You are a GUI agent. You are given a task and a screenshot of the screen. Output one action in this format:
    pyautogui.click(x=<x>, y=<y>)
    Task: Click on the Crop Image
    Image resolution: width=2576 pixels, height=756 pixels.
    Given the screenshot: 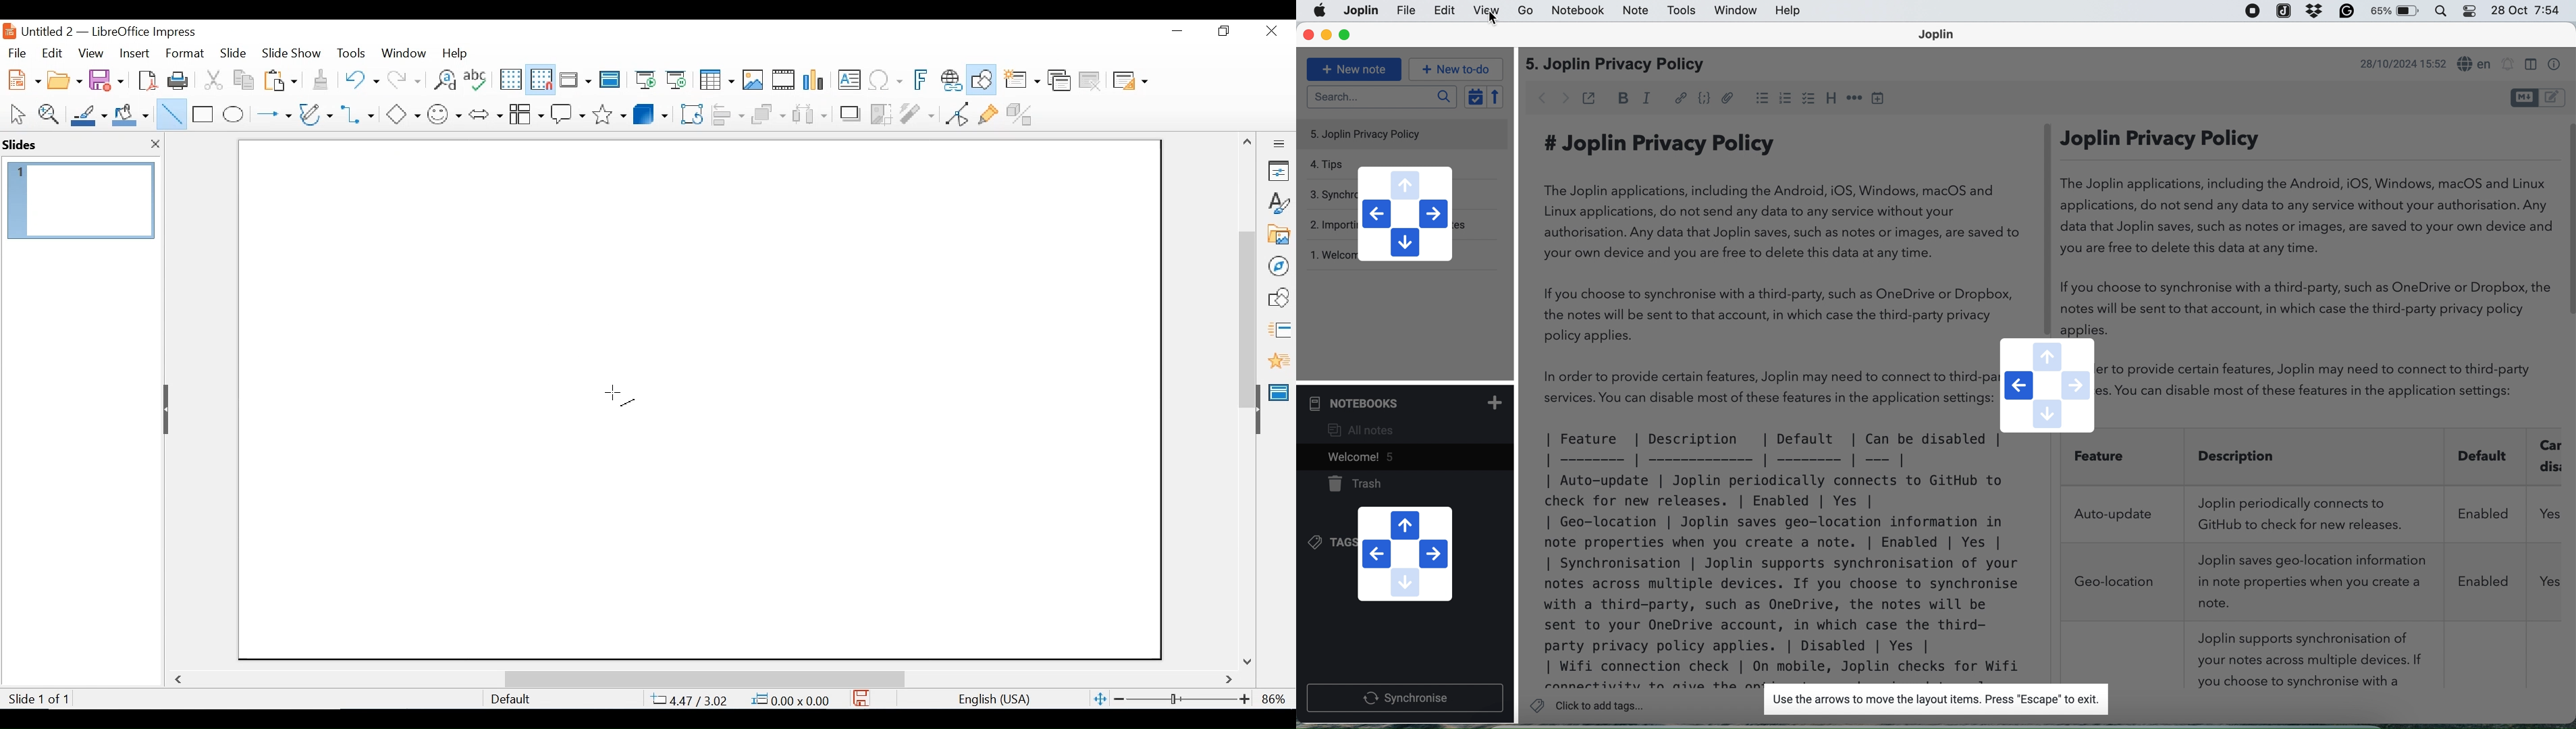 What is the action you would take?
    pyautogui.click(x=881, y=113)
    